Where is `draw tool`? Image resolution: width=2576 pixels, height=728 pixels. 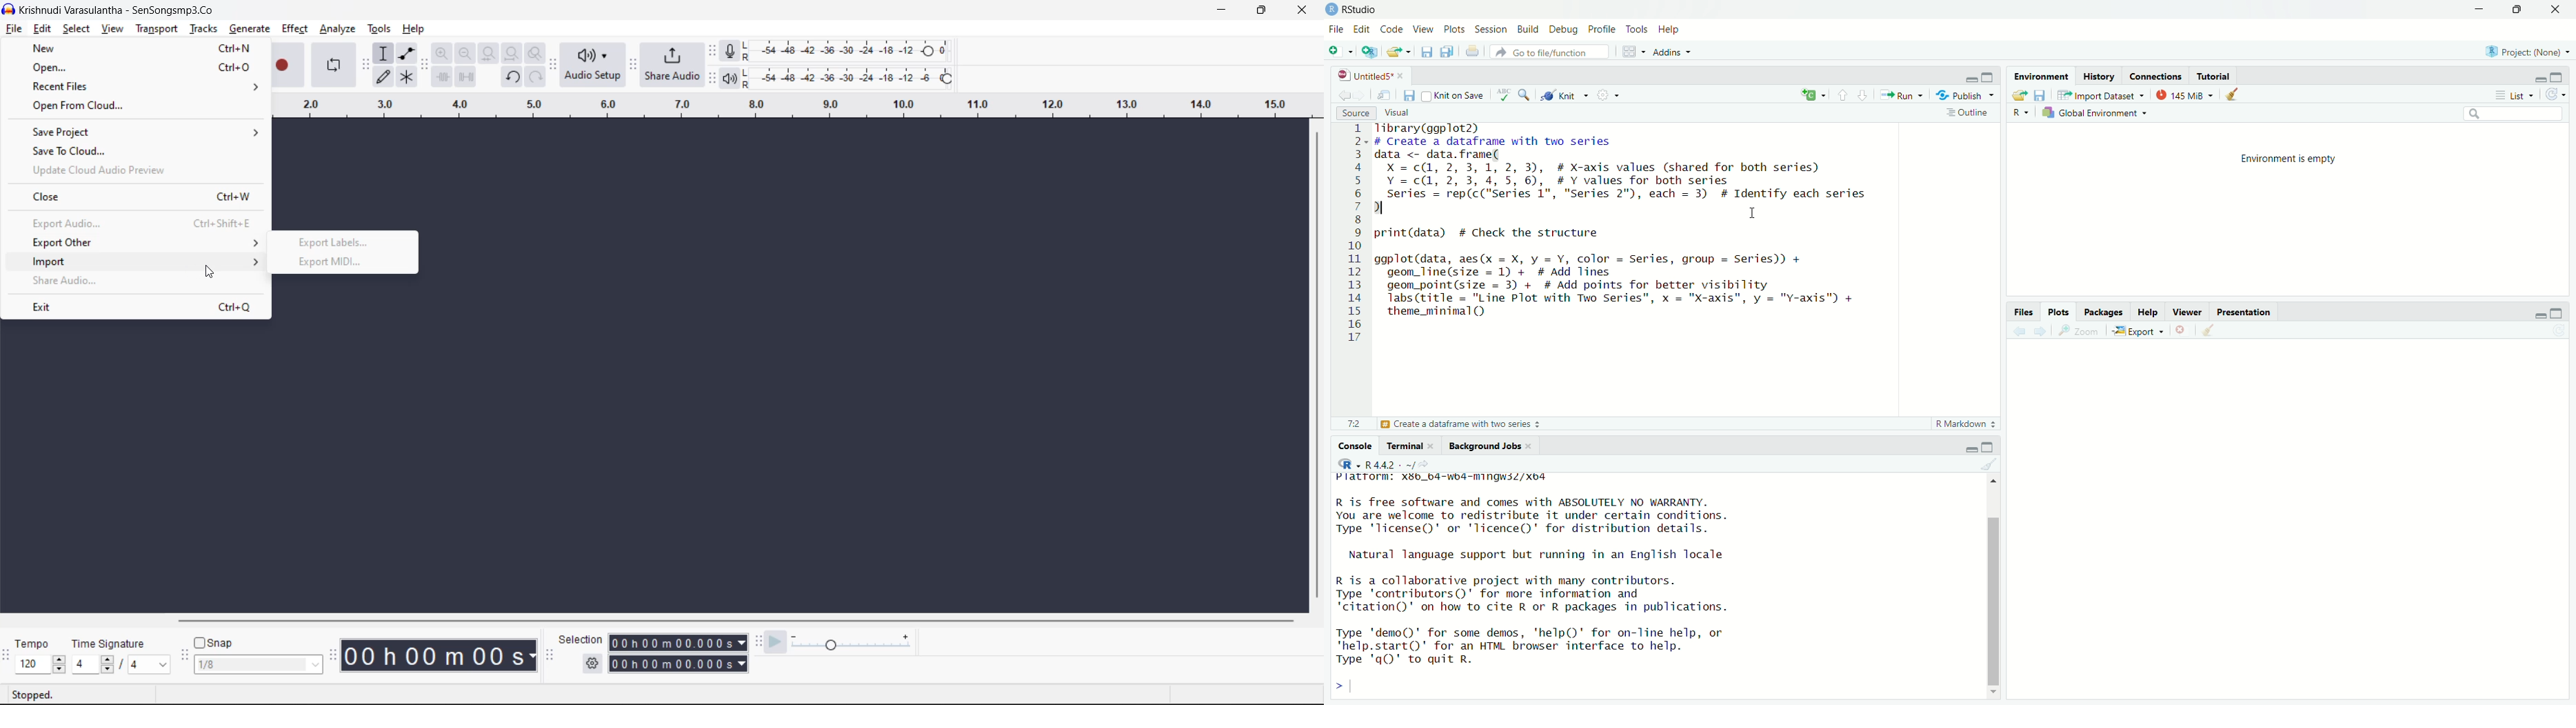
draw tool is located at coordinates (383, 79).